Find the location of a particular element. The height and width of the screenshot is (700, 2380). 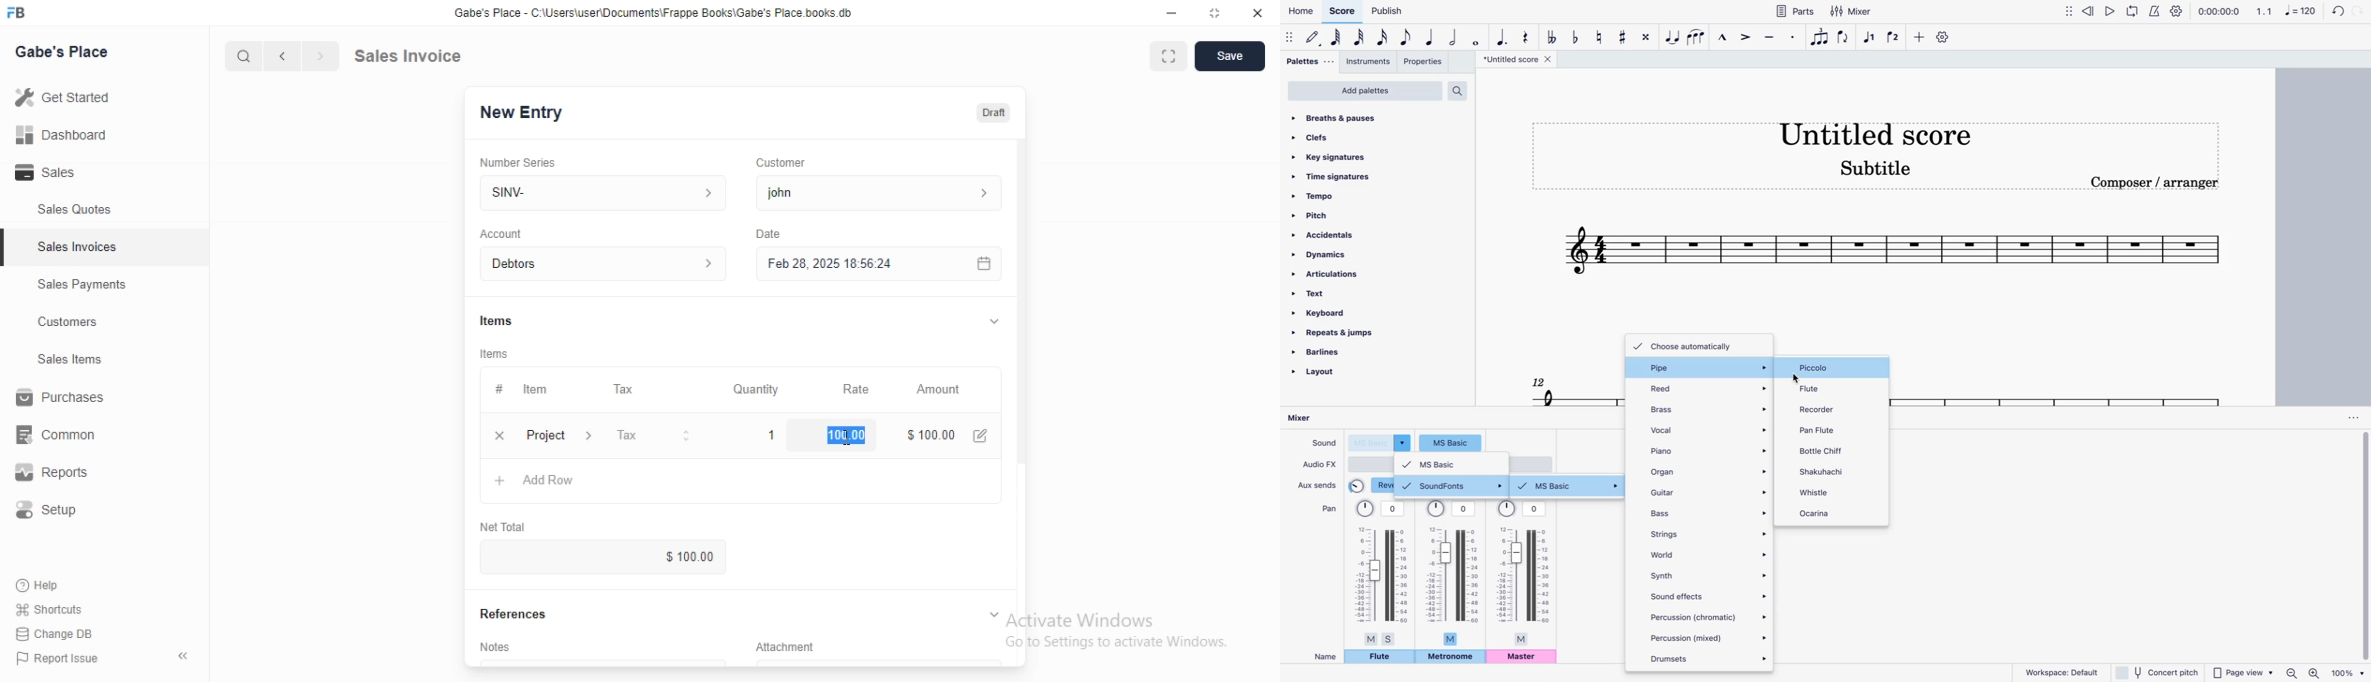

composer / arranger is located at coordinates (2156, 182).